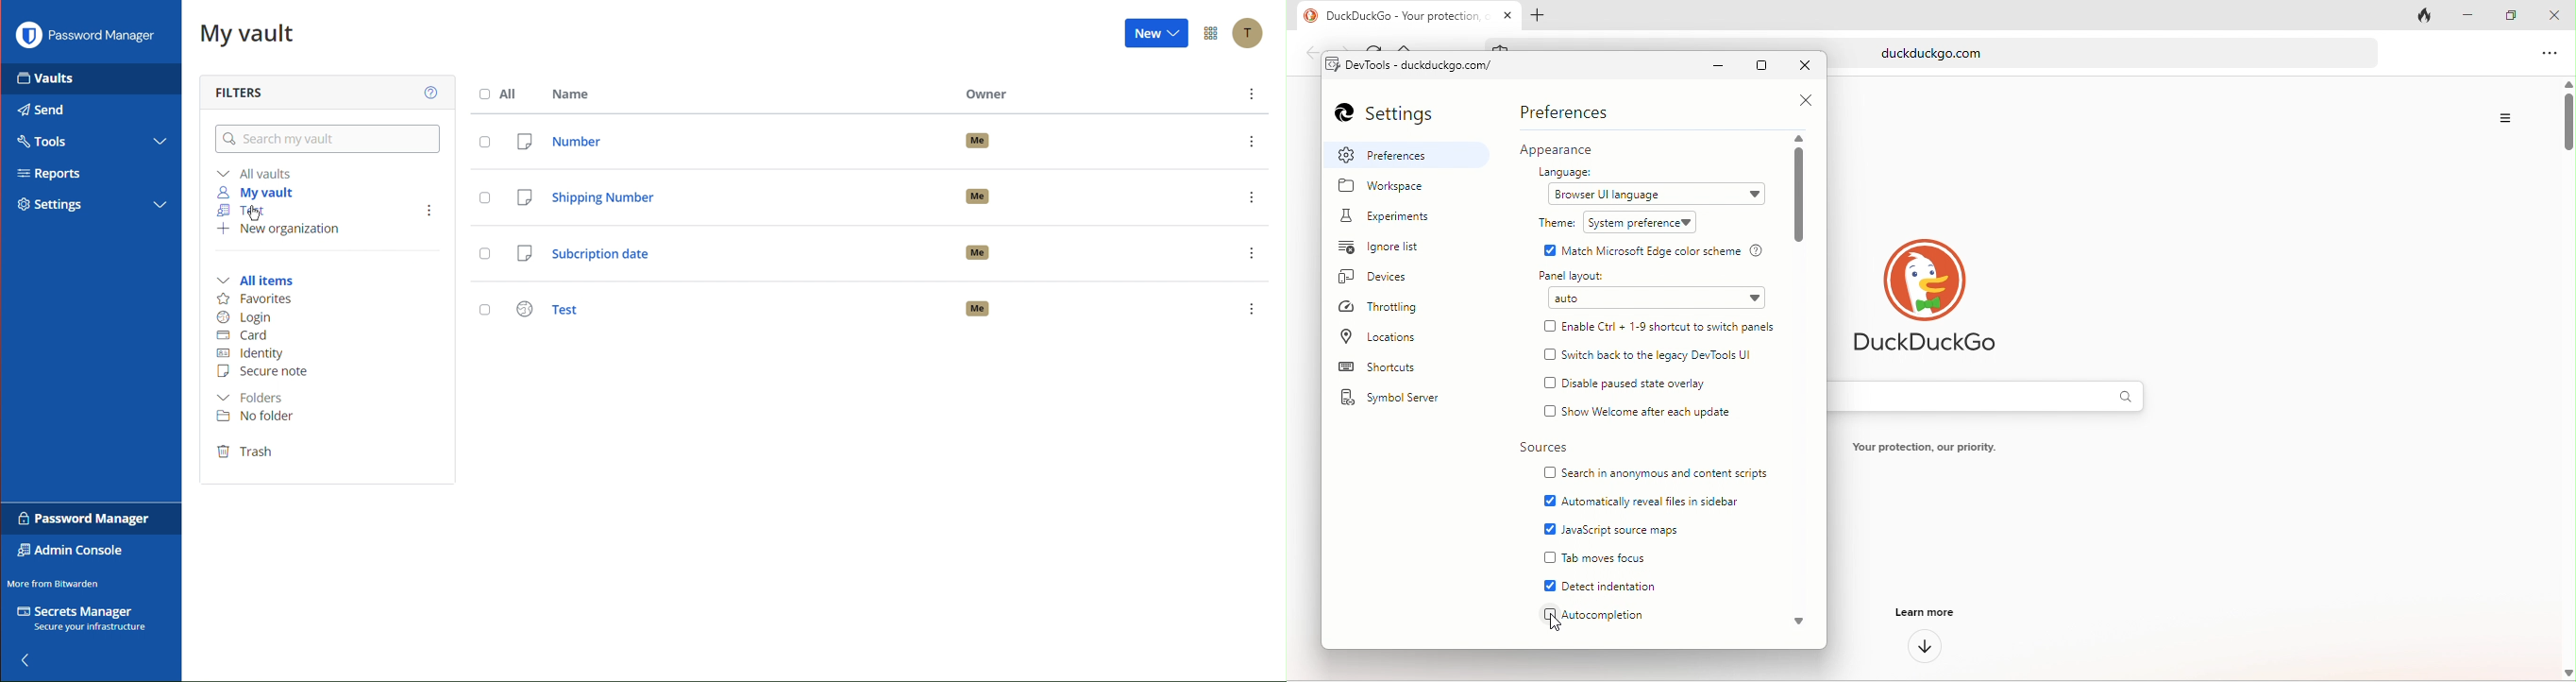  What do you see at coordinates (1655, 410) in the screenshot?
I see `show welcome after each update` at bounding box center [1655, 410].